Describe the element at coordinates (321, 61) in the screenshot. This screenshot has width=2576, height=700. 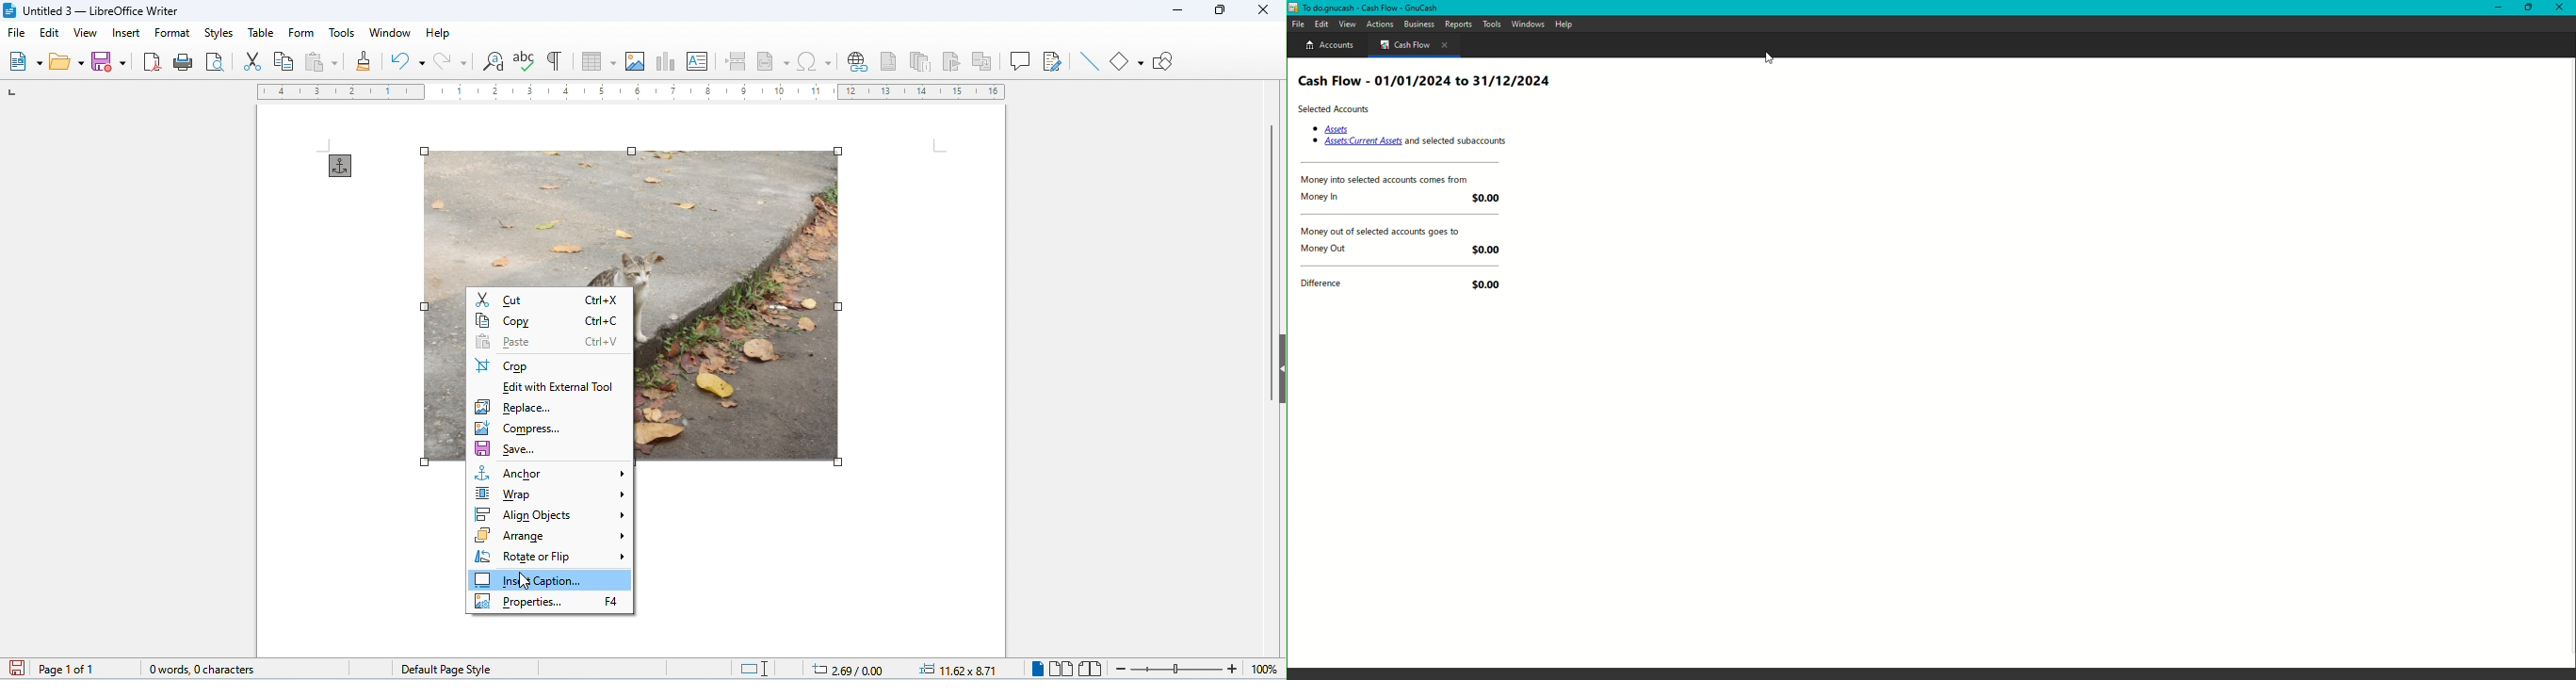
I see `paste` at that location.